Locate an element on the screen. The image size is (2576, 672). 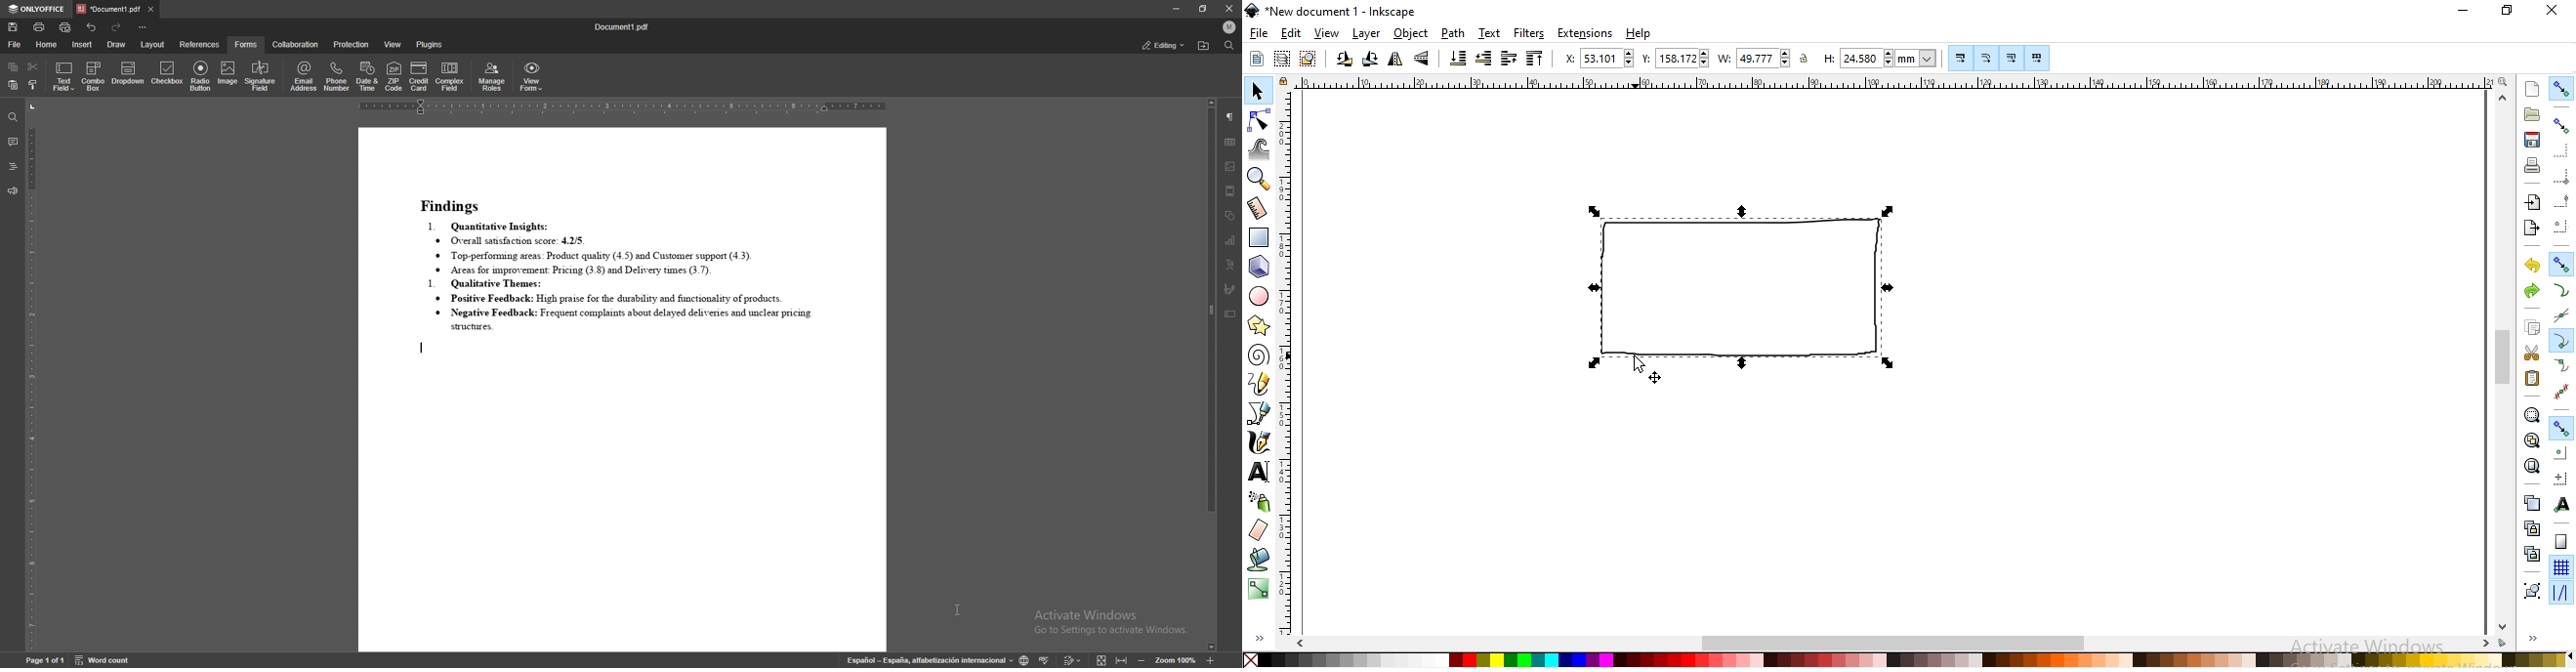
undo is located at coordinates (2531, 266).